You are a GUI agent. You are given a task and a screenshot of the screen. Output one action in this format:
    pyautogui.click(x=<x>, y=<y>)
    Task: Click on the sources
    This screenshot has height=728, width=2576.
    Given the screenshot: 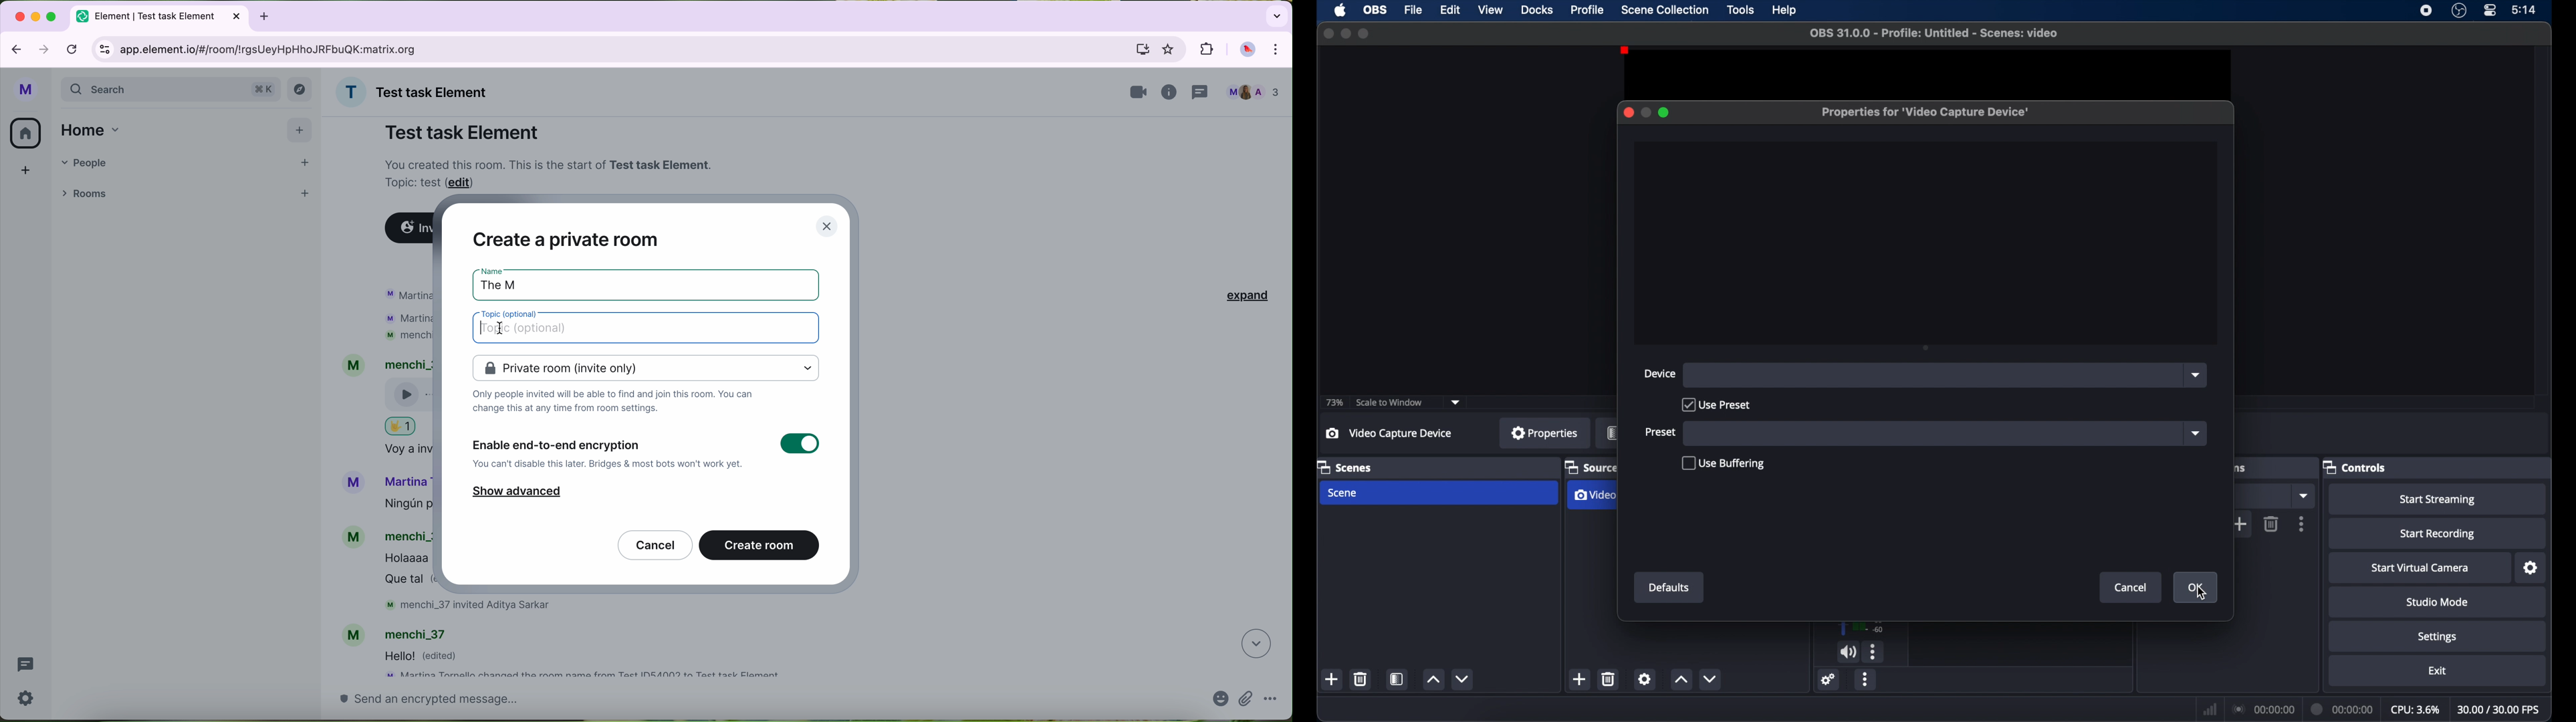 What is the action you would take?
    pyautogui.click(x=1589, y=468)
    